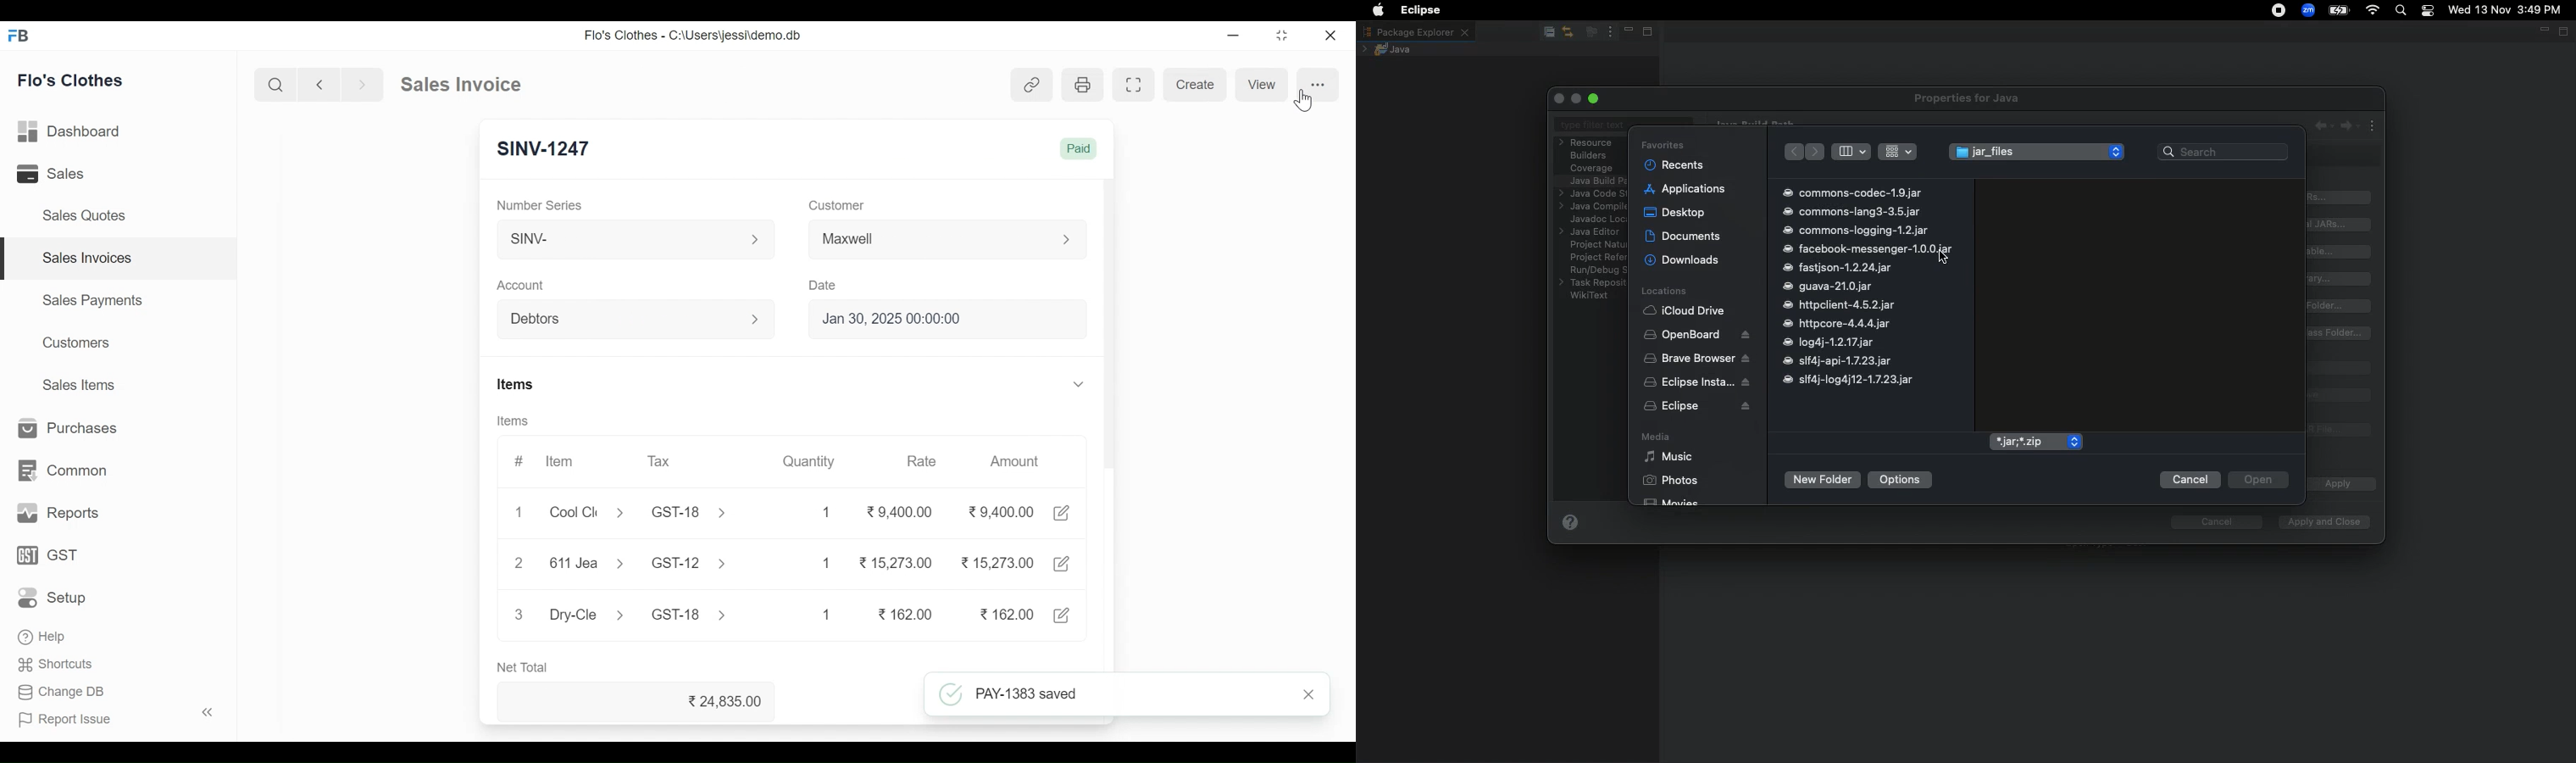 The image size is (2576, 784). What do you see at coordinates (1282, 37) in the screenshot?
I see `Restore` at bounding box center [1282, 37].